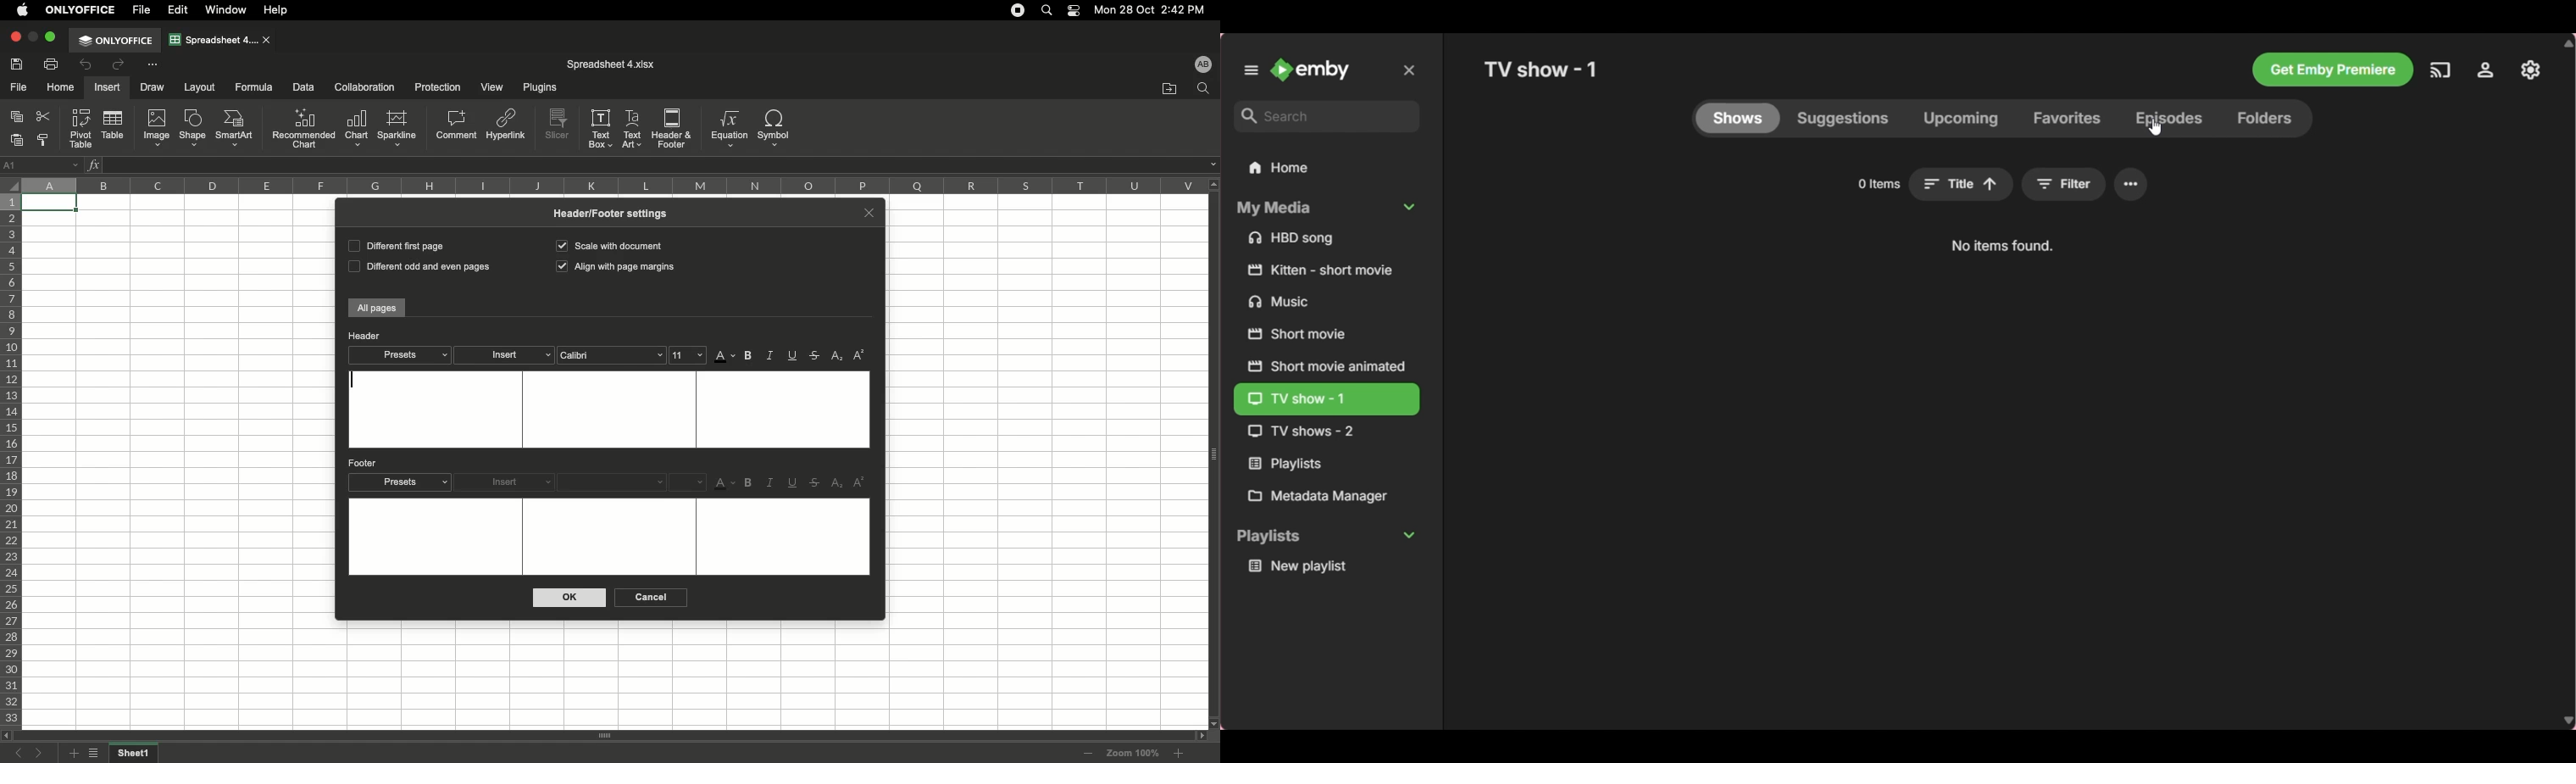 This screenshot has width=2576, height=784. I want to click on Insert function, so click(95, 164).